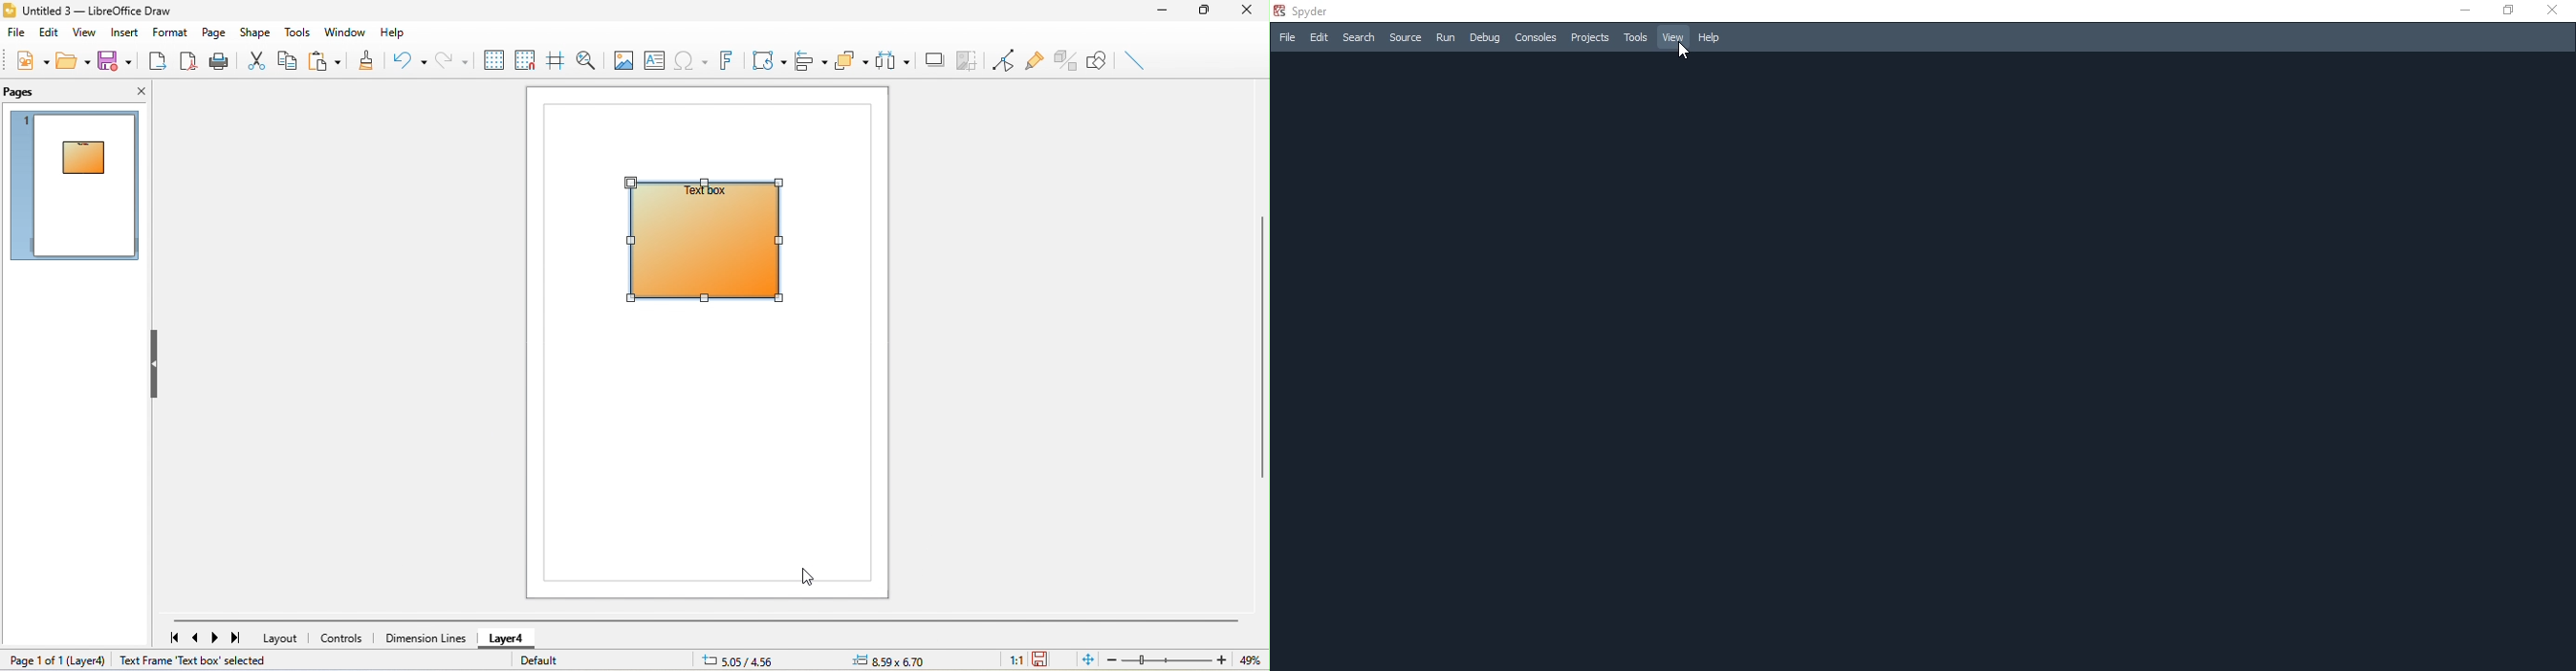  Describe the element at coordinates (241, 640) in the screenshot. I see `last page` at that location.